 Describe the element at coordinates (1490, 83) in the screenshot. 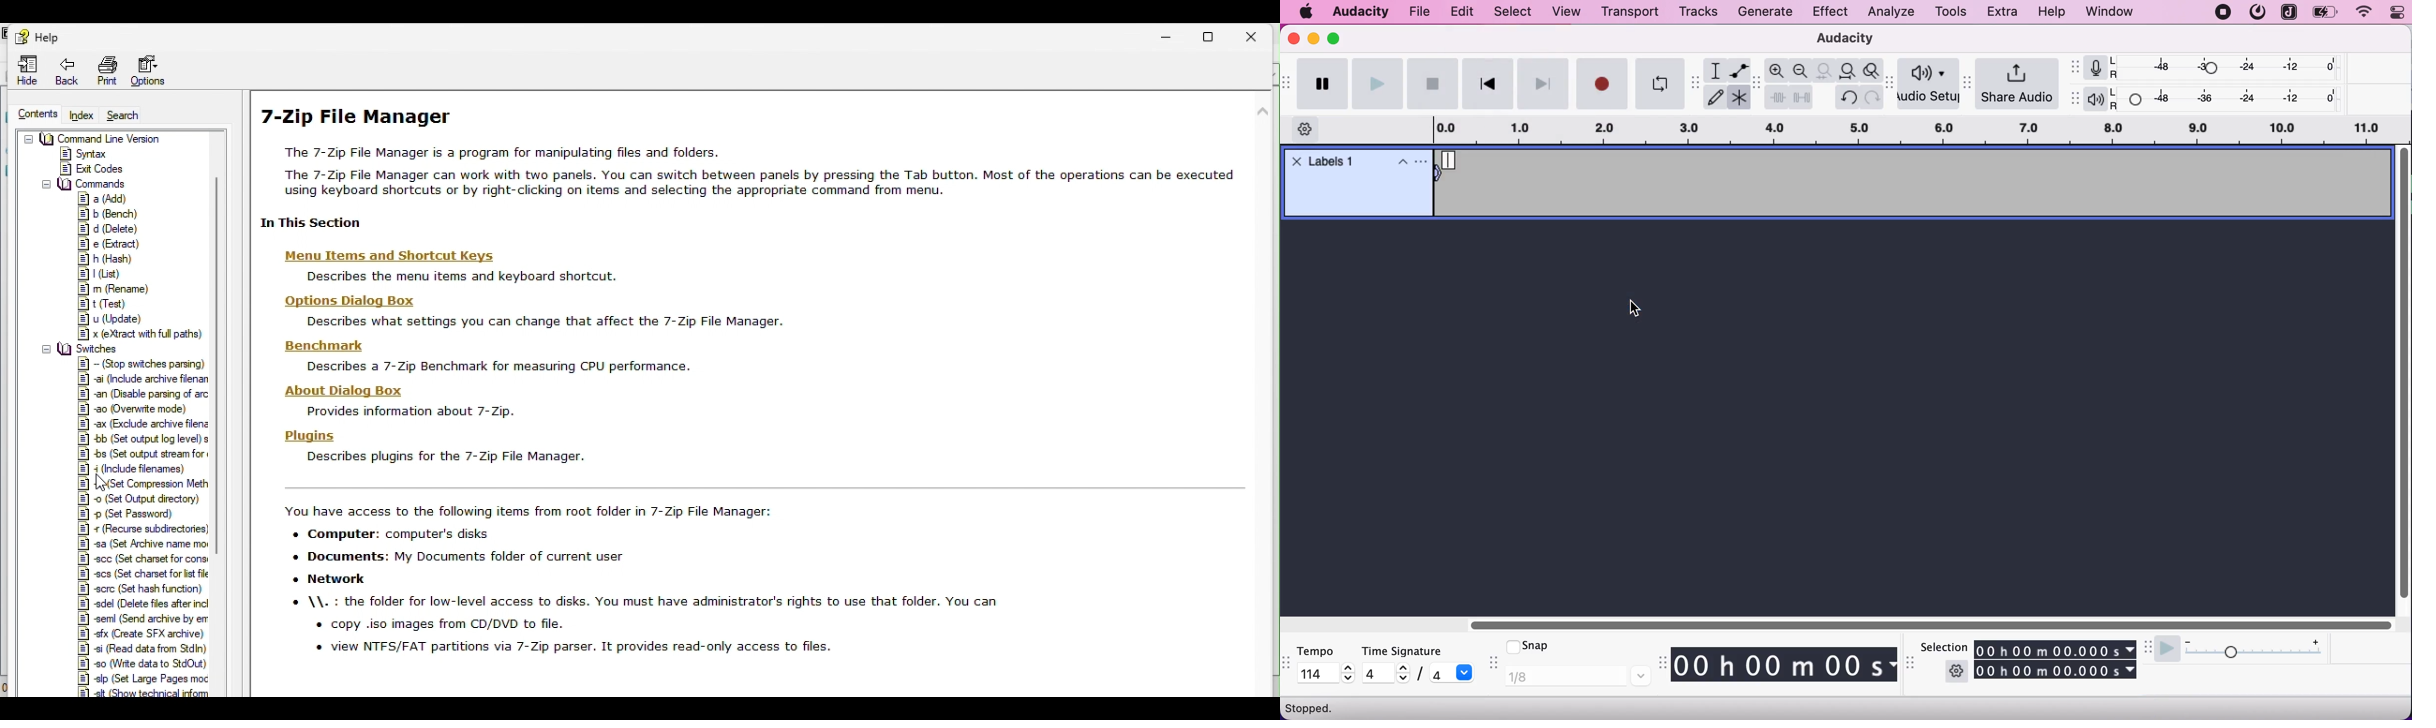

I see `skip to start` at that location.